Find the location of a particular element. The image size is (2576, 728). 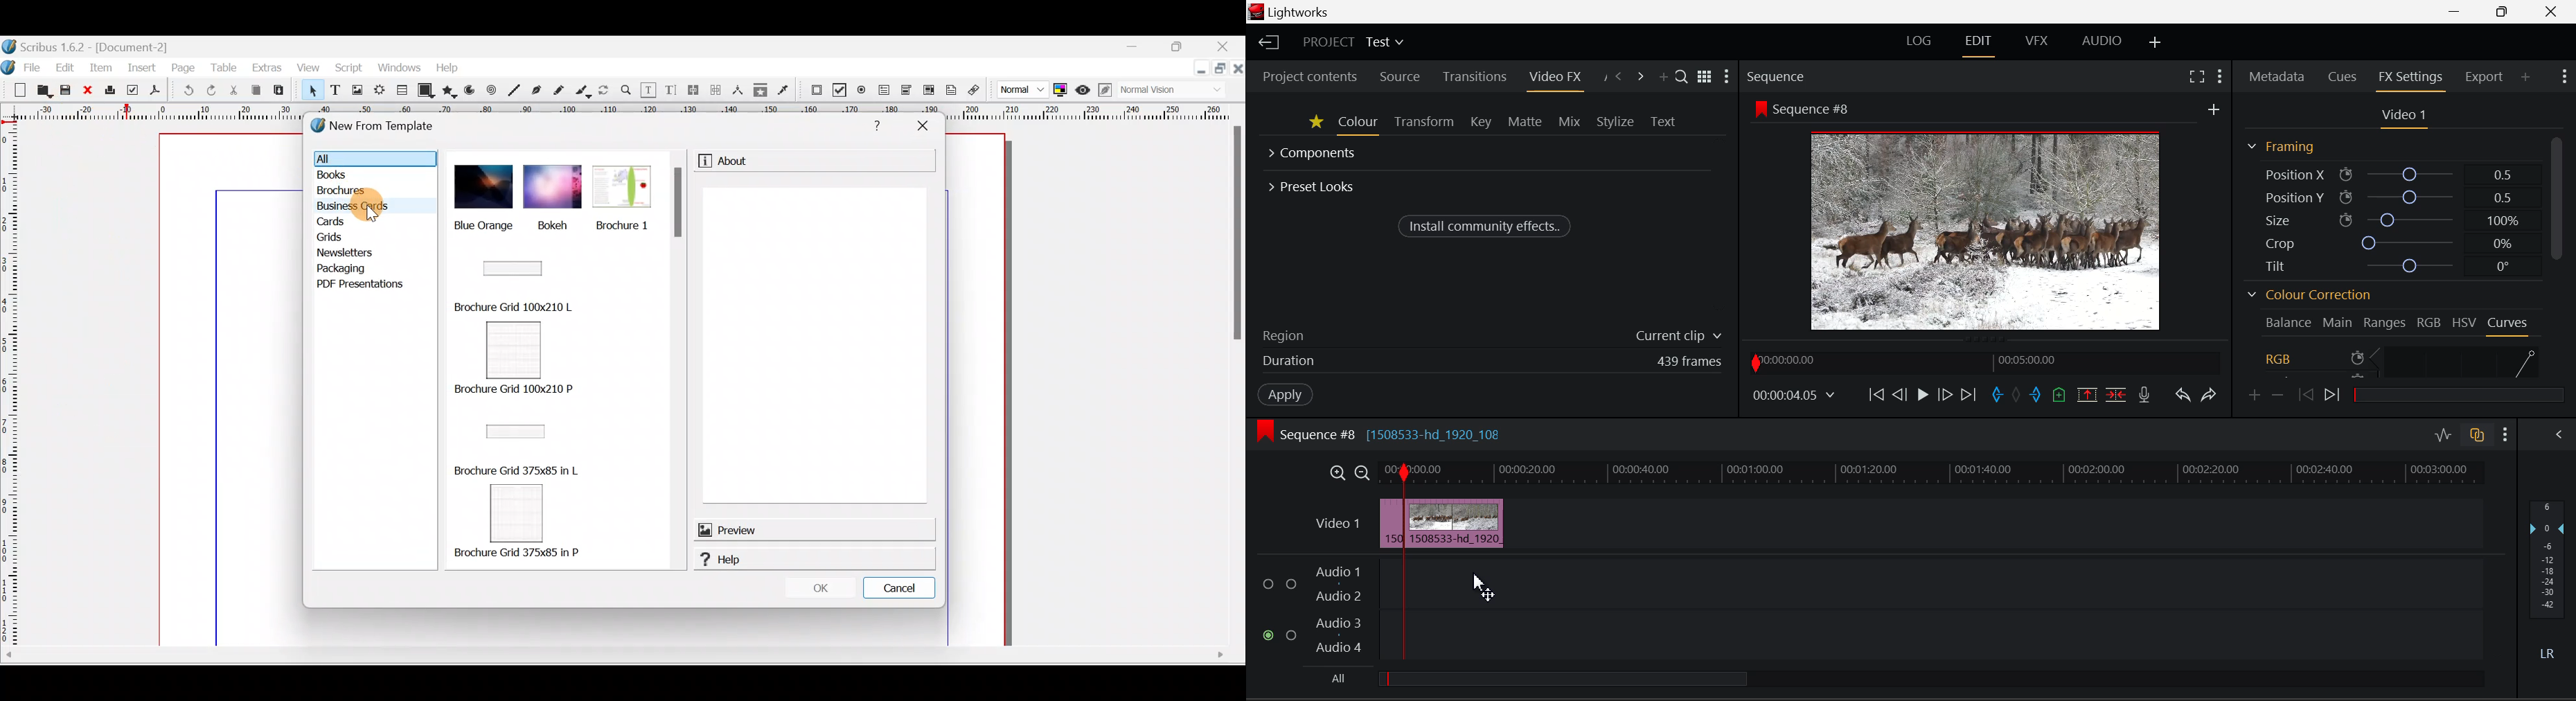

Maximise is located at coordinates (1186, 46).